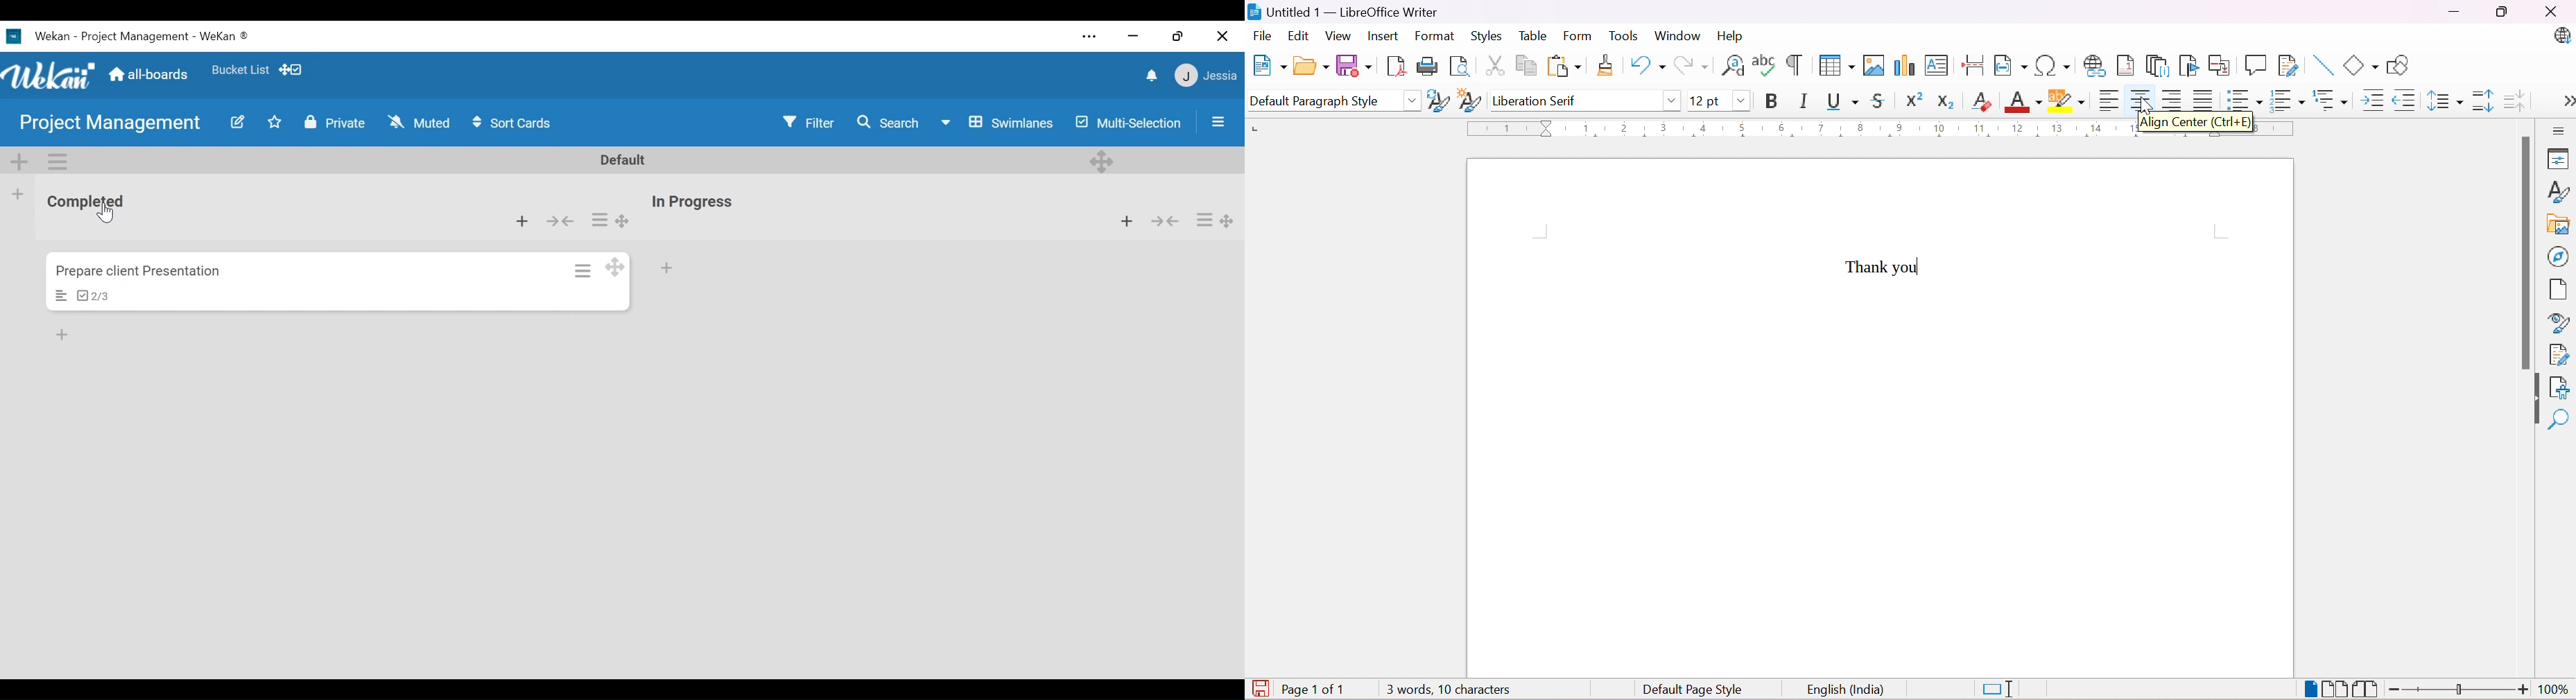  I want to click on Insert Hyperlink, so click(2093, 64).